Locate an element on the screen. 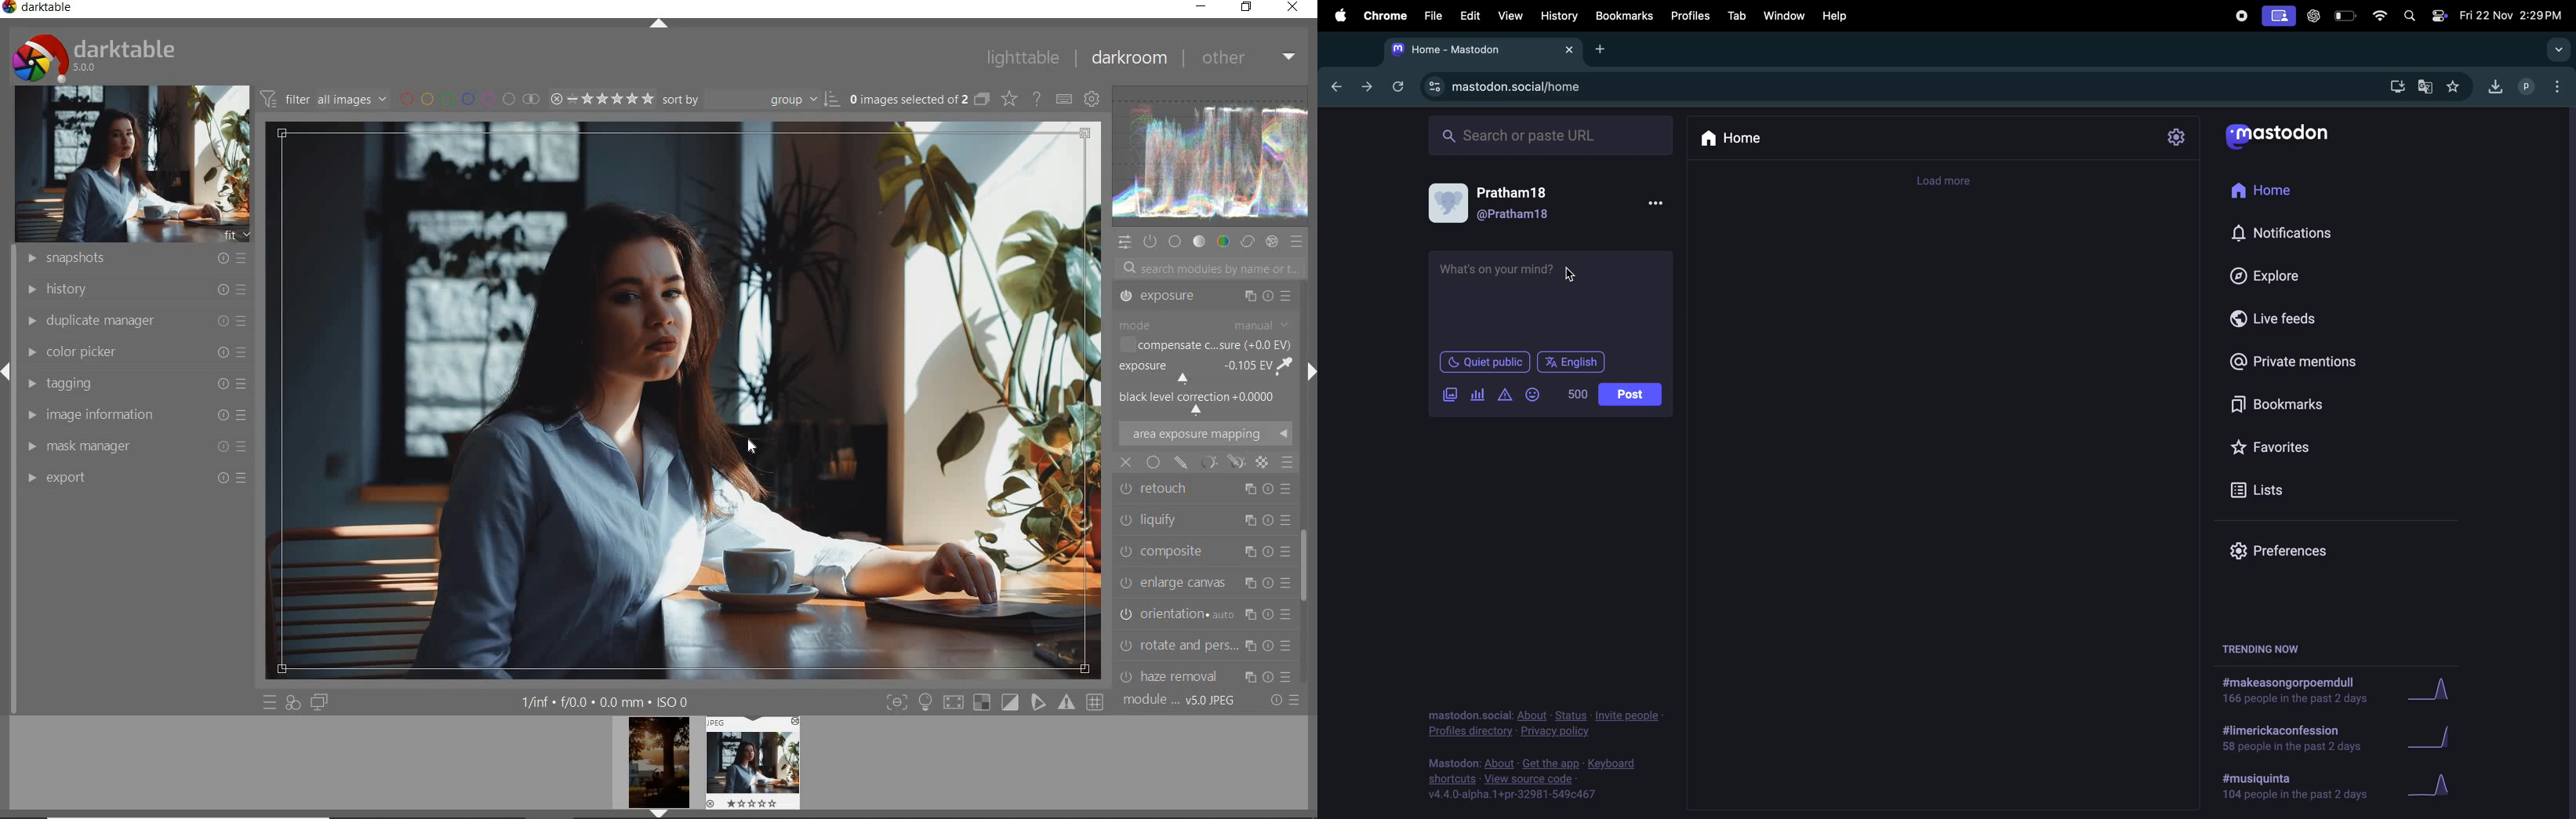 This screenshot has width=2576, height=840. ENLARGE CANVAS is located at coordinates (1204, 485).